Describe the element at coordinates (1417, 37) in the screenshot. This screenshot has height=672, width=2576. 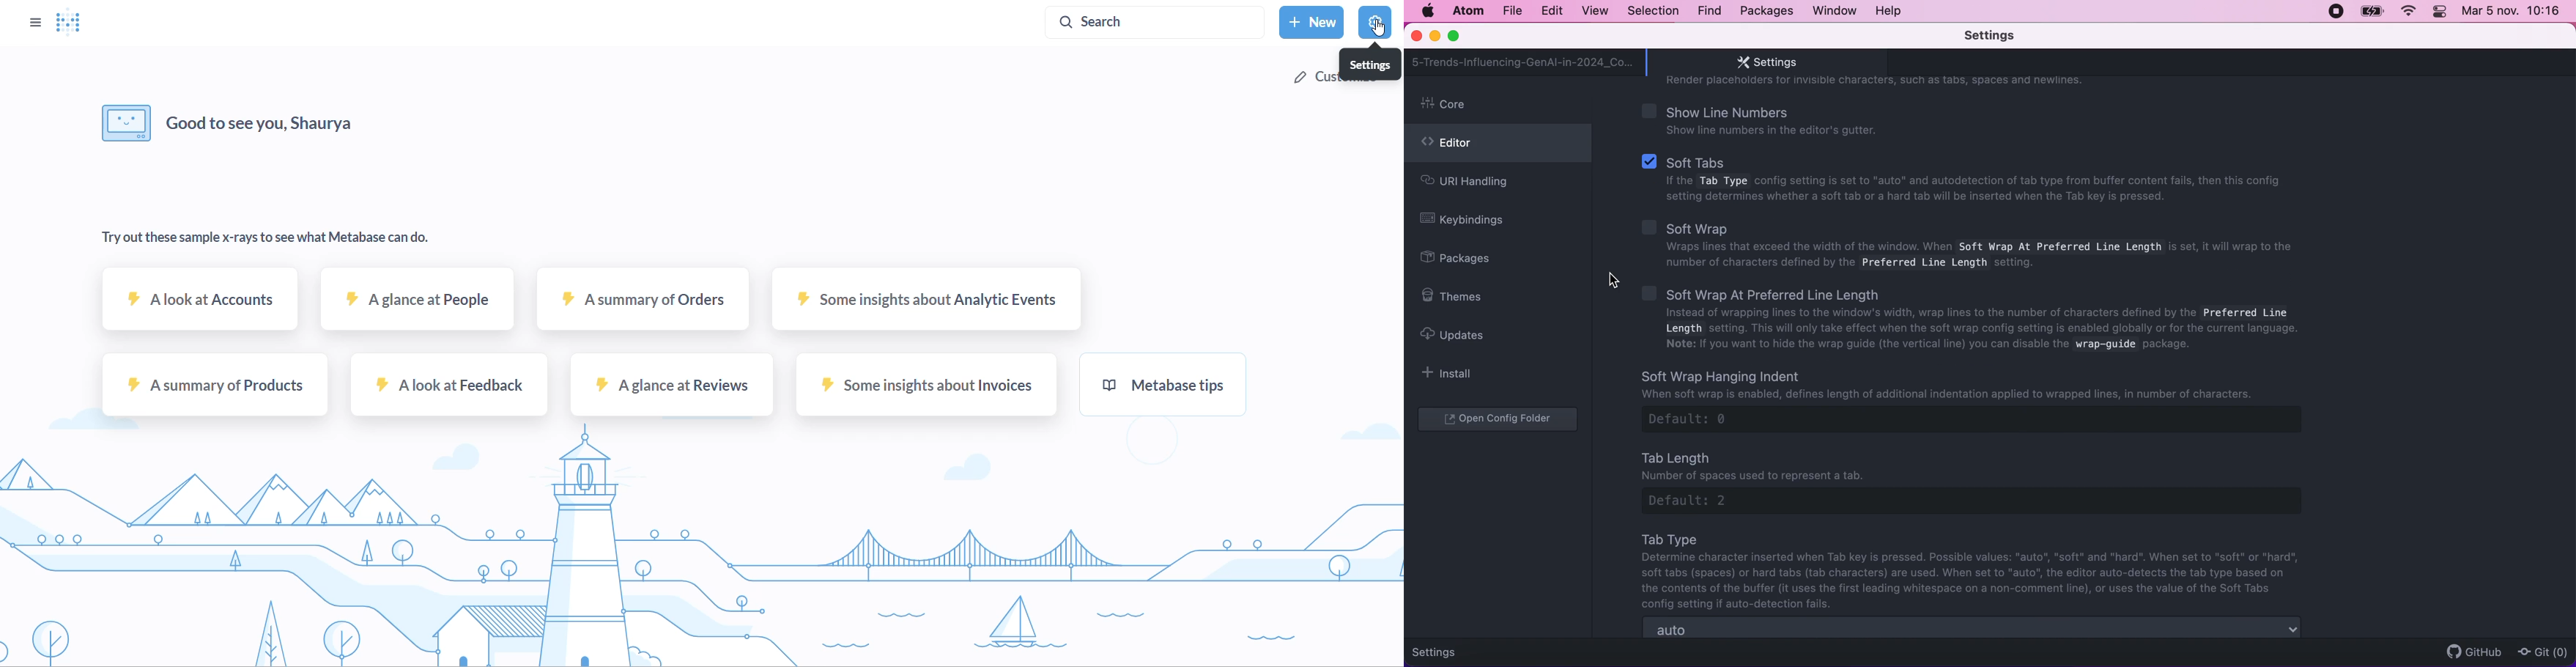
I see `close` at that location.